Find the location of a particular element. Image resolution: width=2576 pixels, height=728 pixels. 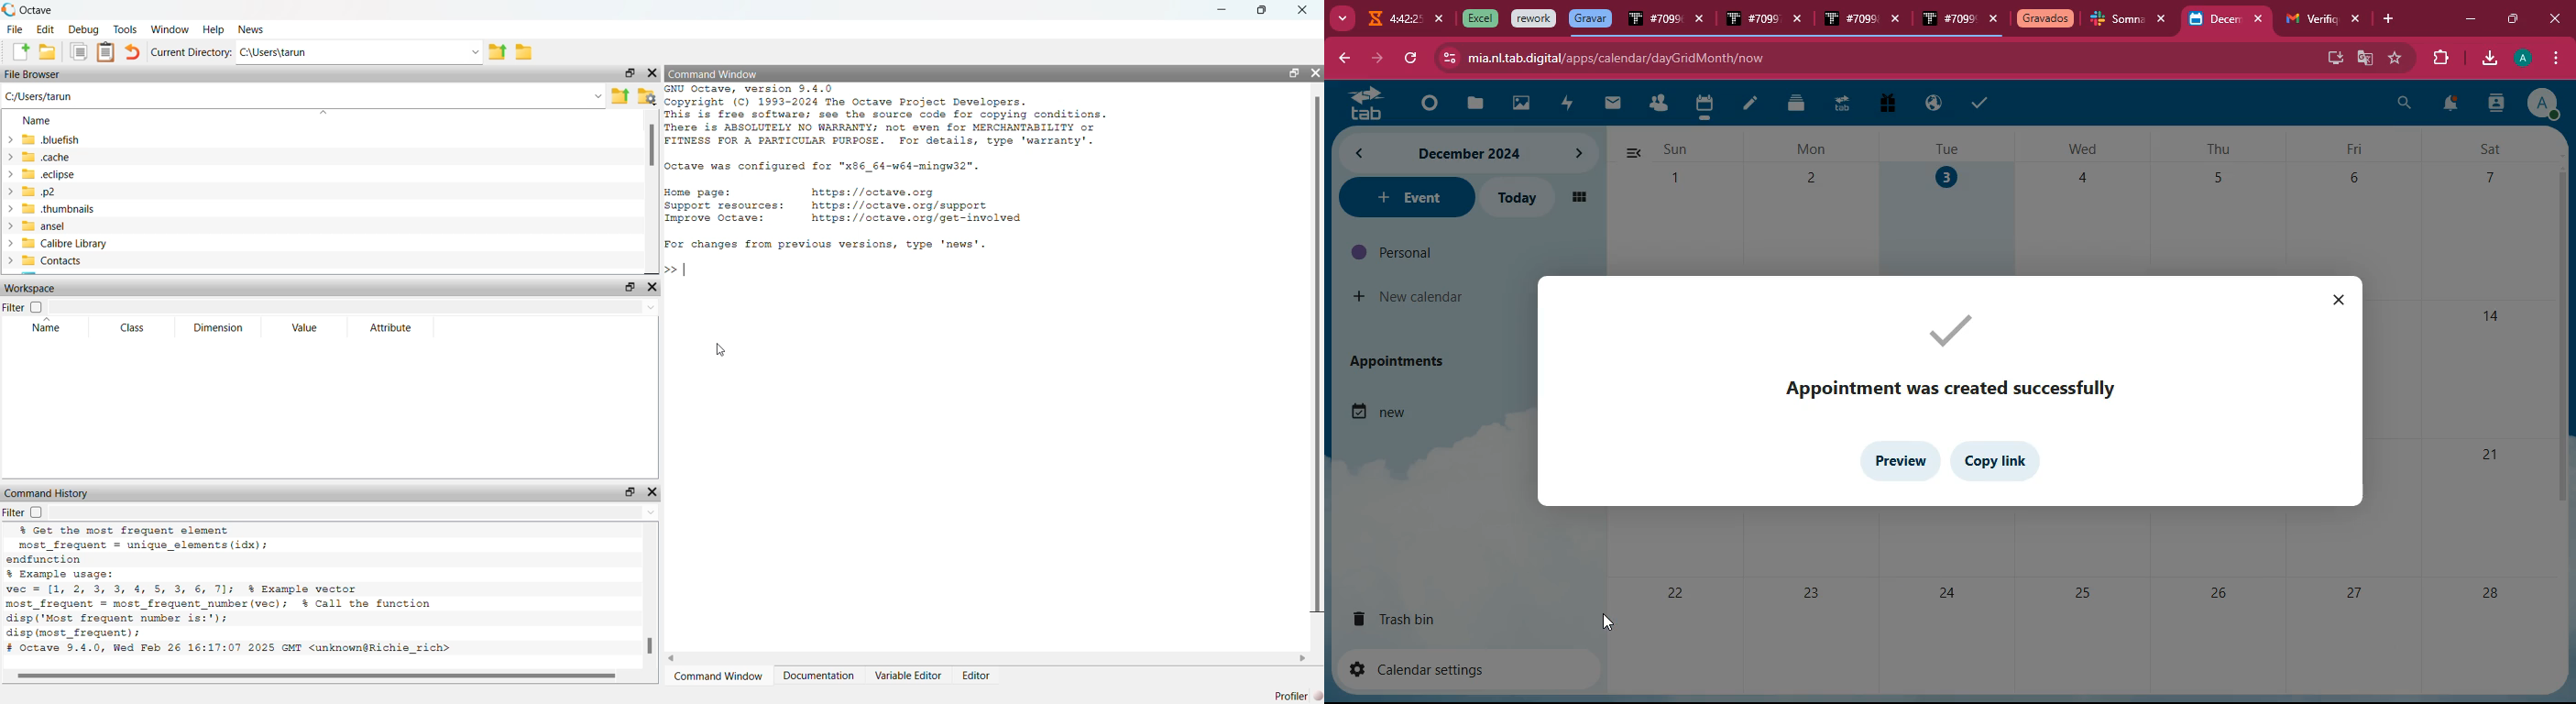

trash bin is located at coordinates (1412, 618).